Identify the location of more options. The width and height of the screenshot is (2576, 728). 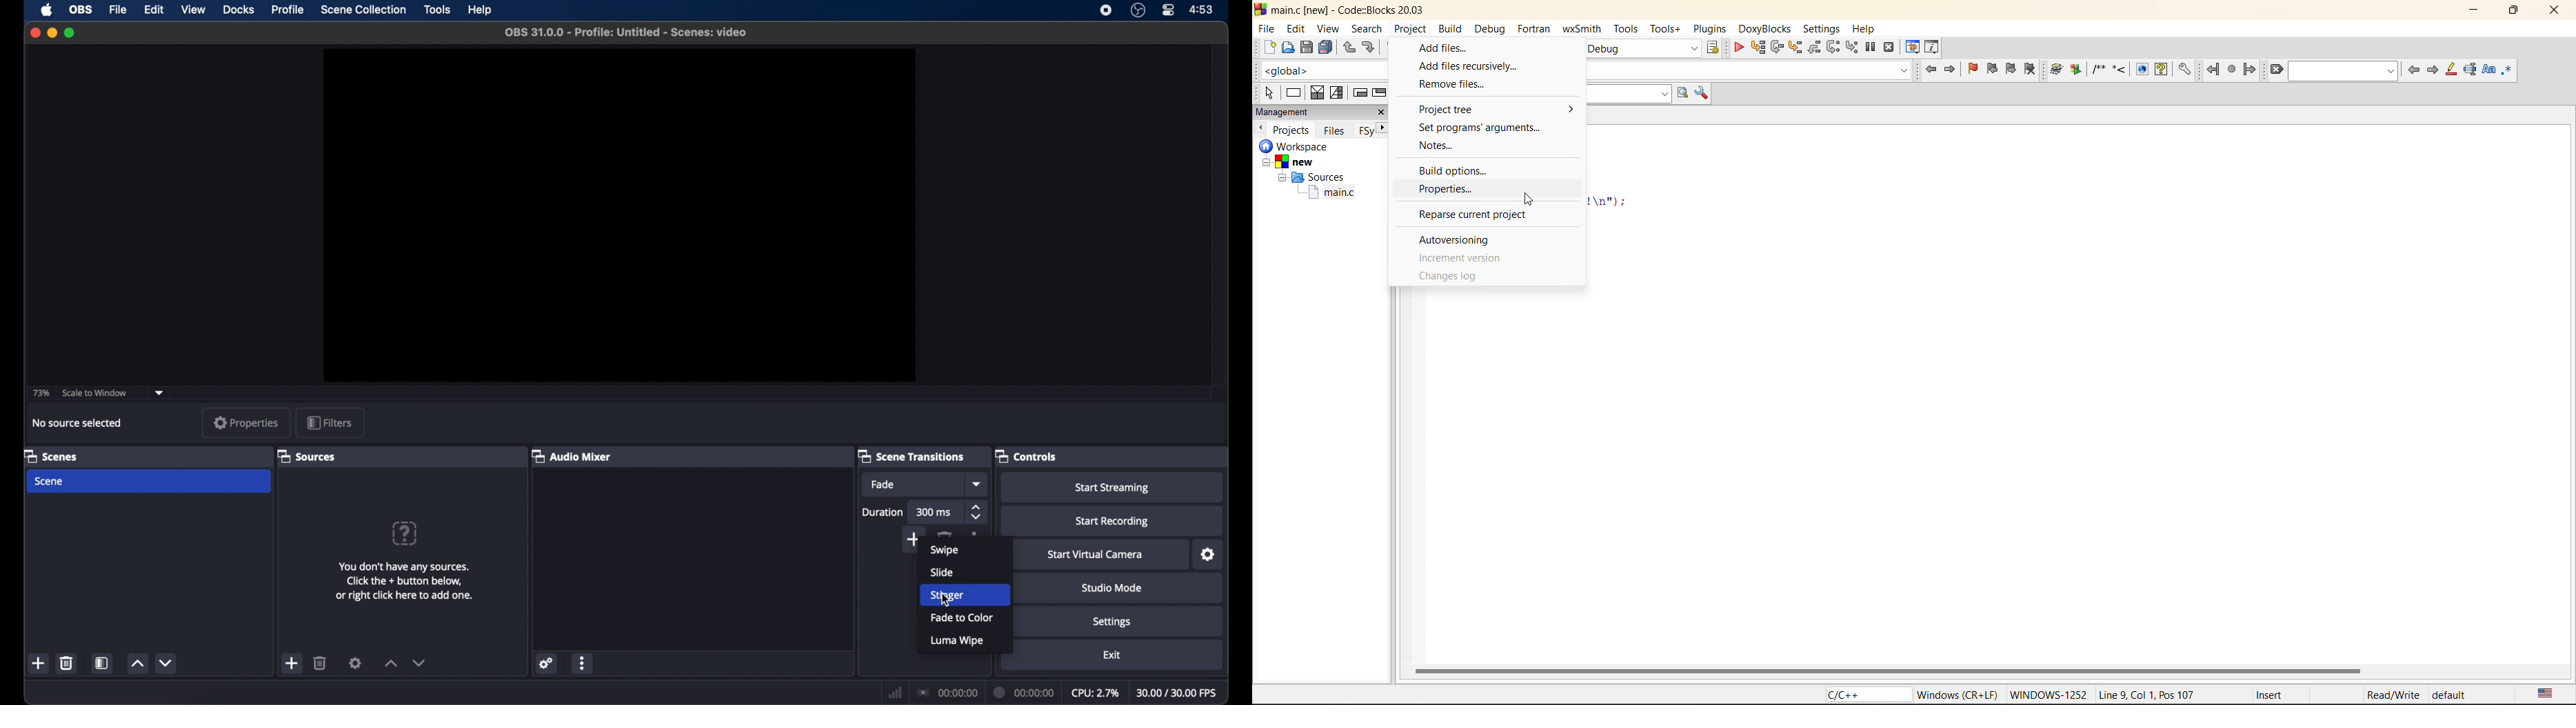
(975, 533).